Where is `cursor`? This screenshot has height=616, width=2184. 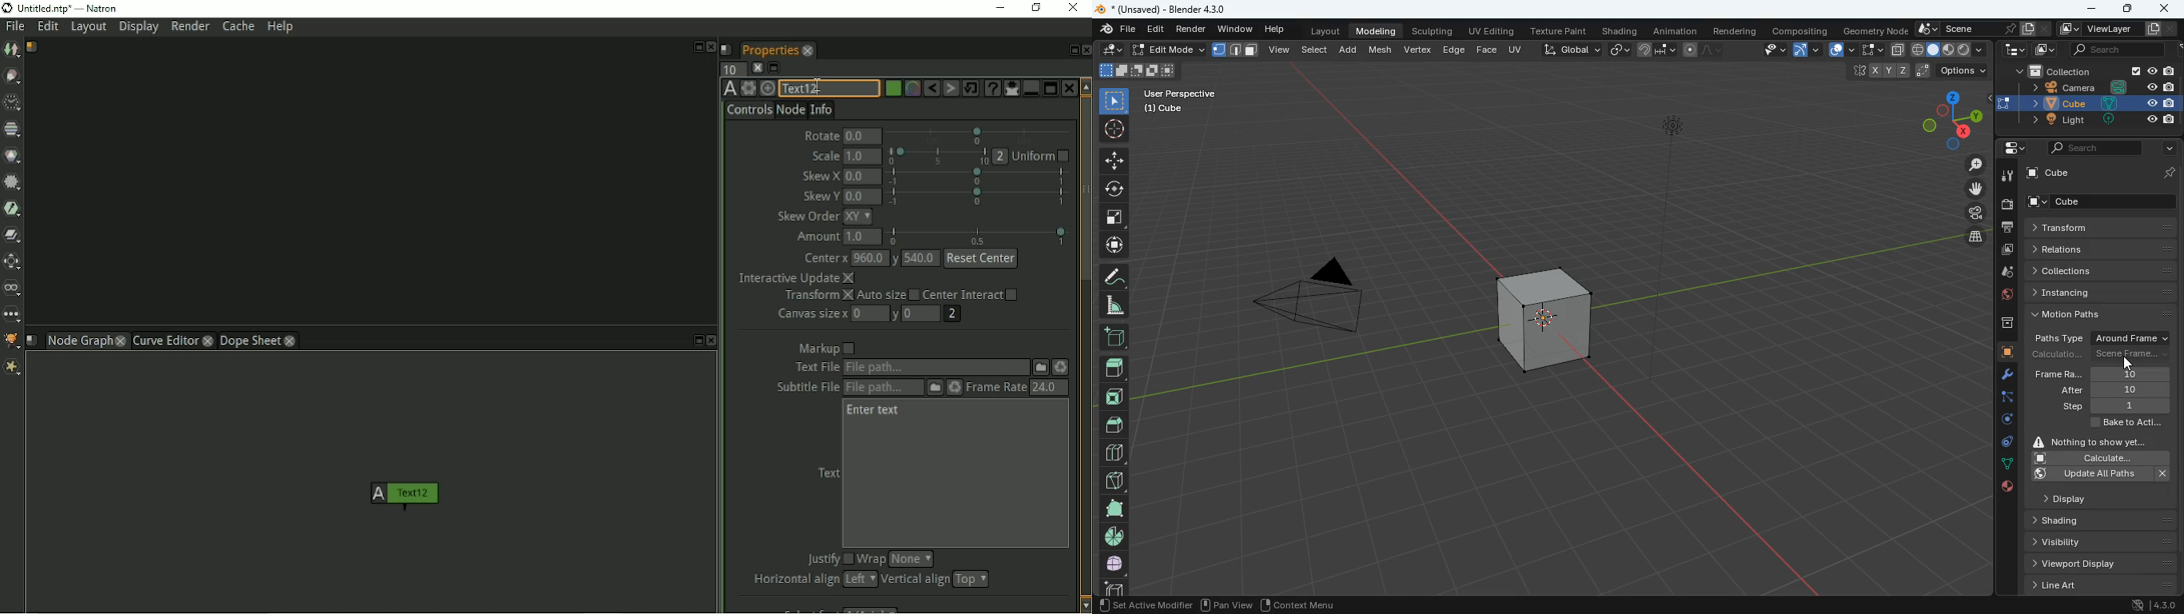
cursor is located at coordinates (2132, 361).